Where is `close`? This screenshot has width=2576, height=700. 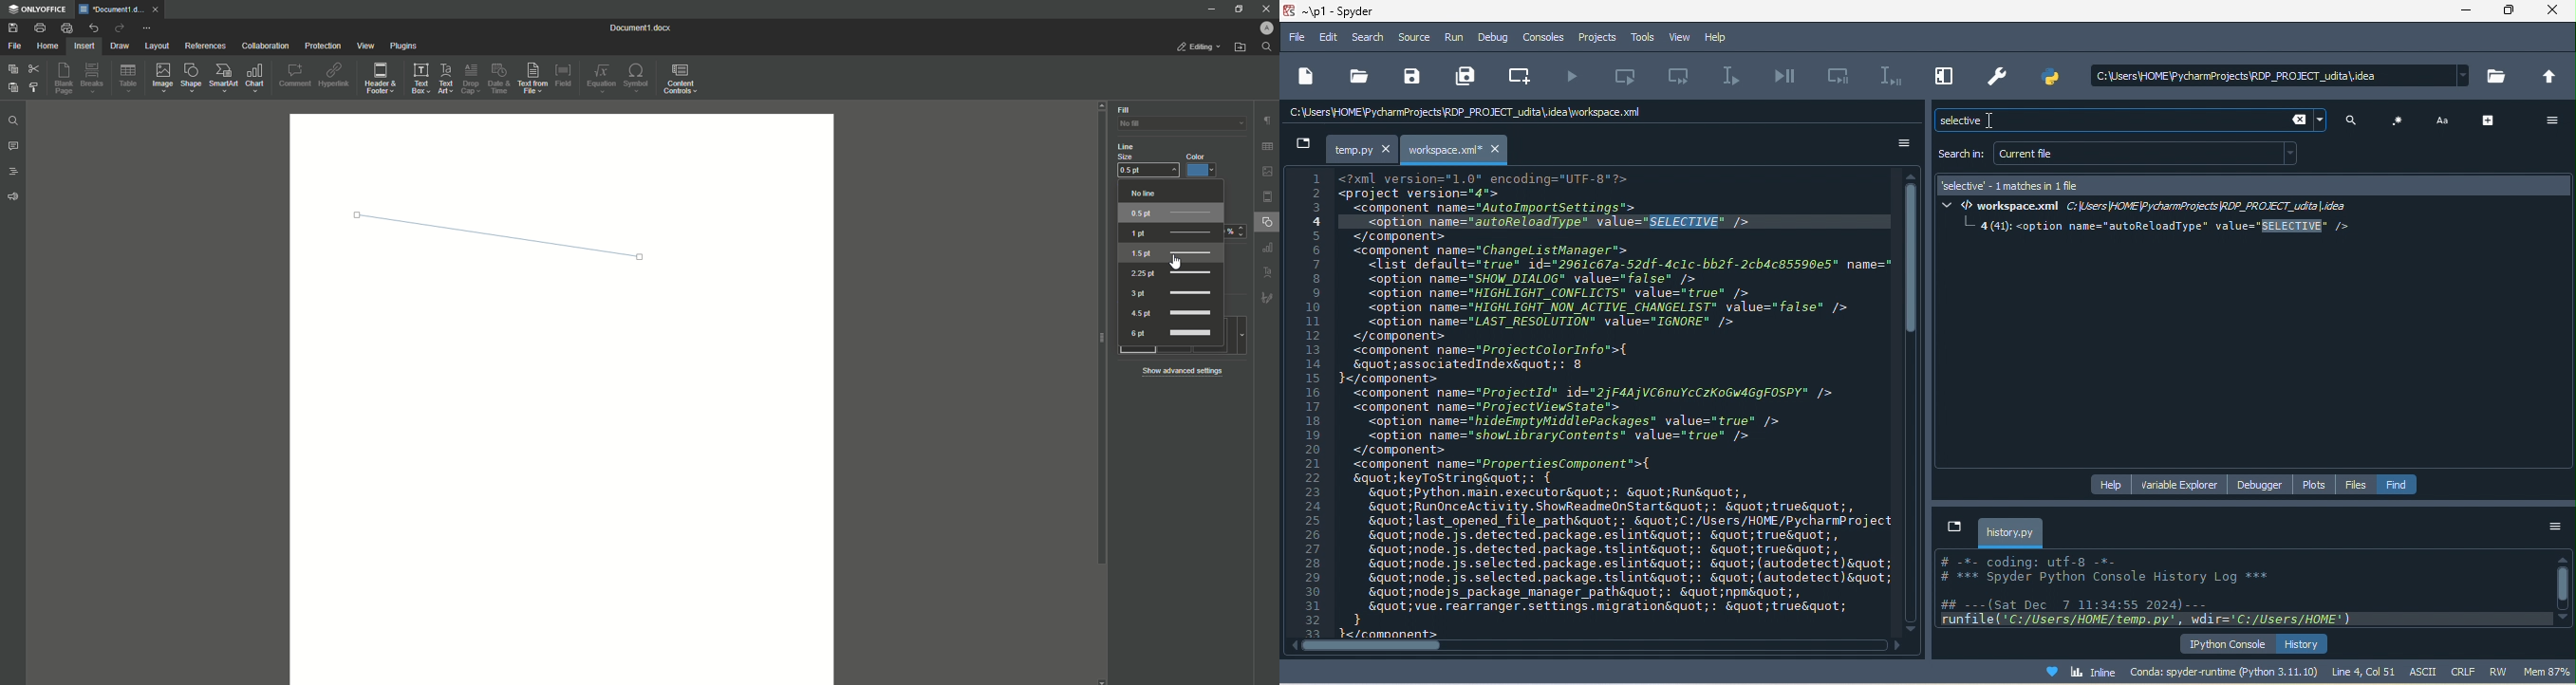 close is located at coordinates (2554, 12).